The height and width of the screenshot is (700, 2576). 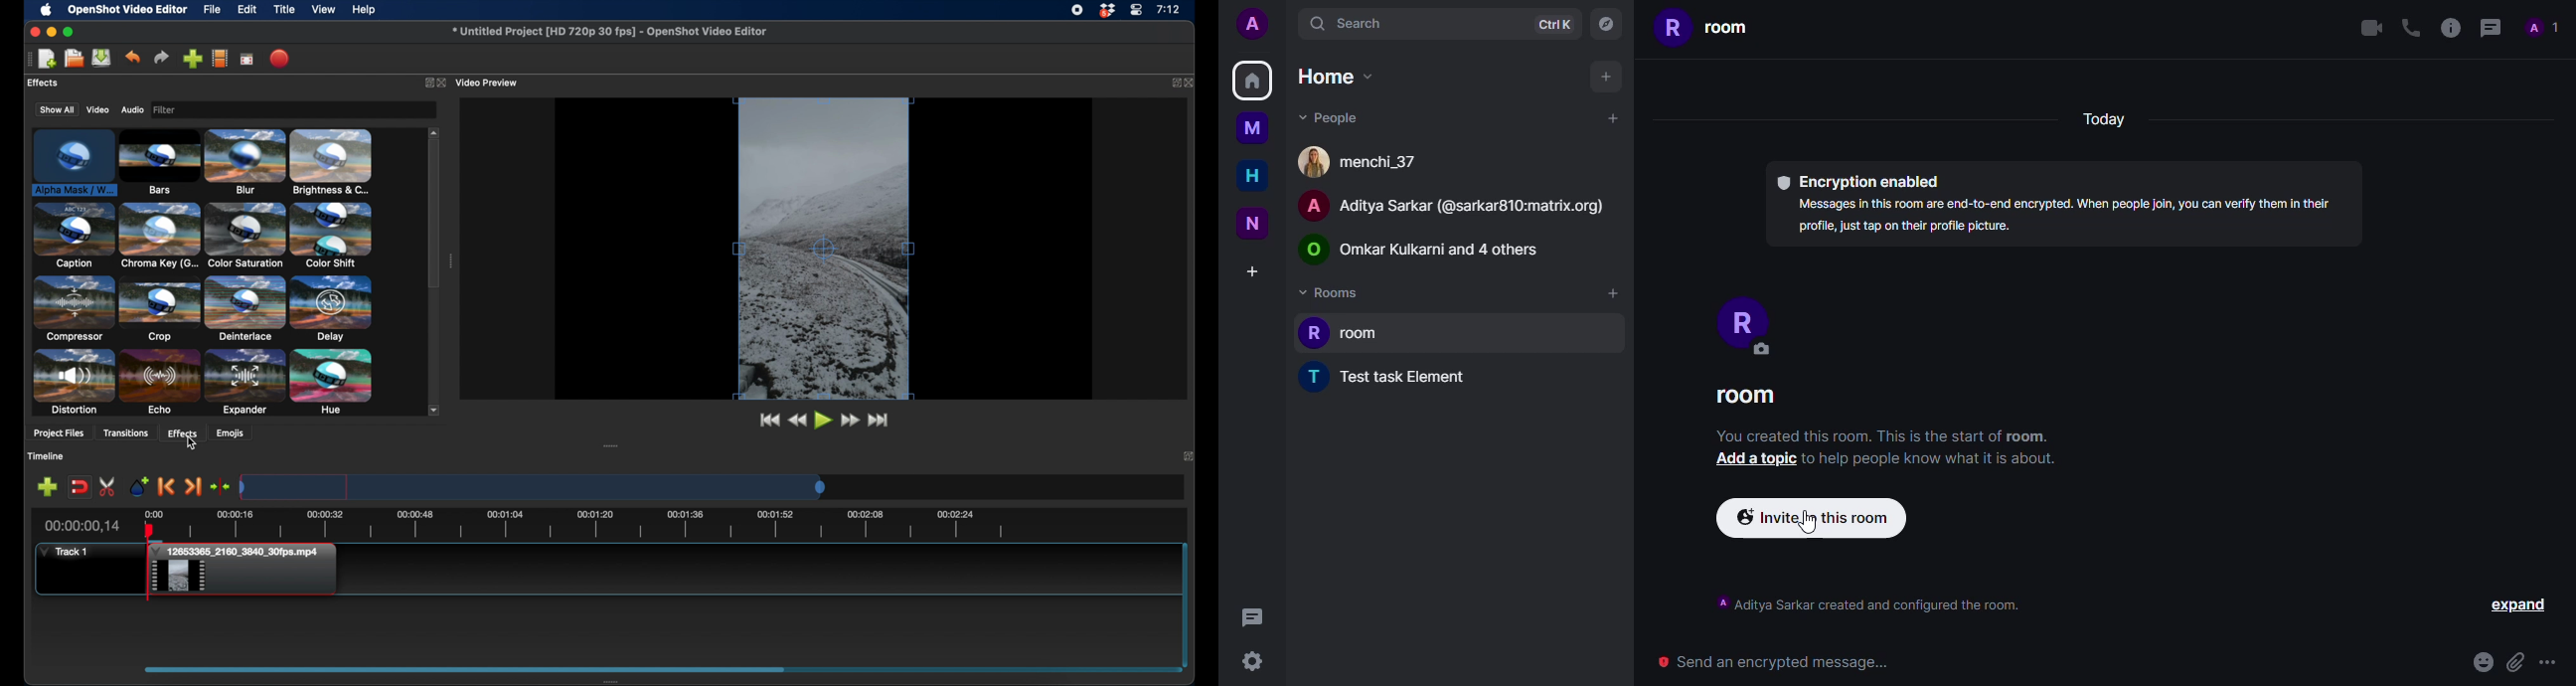 I want to click on expand, so click(x=2514, y=605).